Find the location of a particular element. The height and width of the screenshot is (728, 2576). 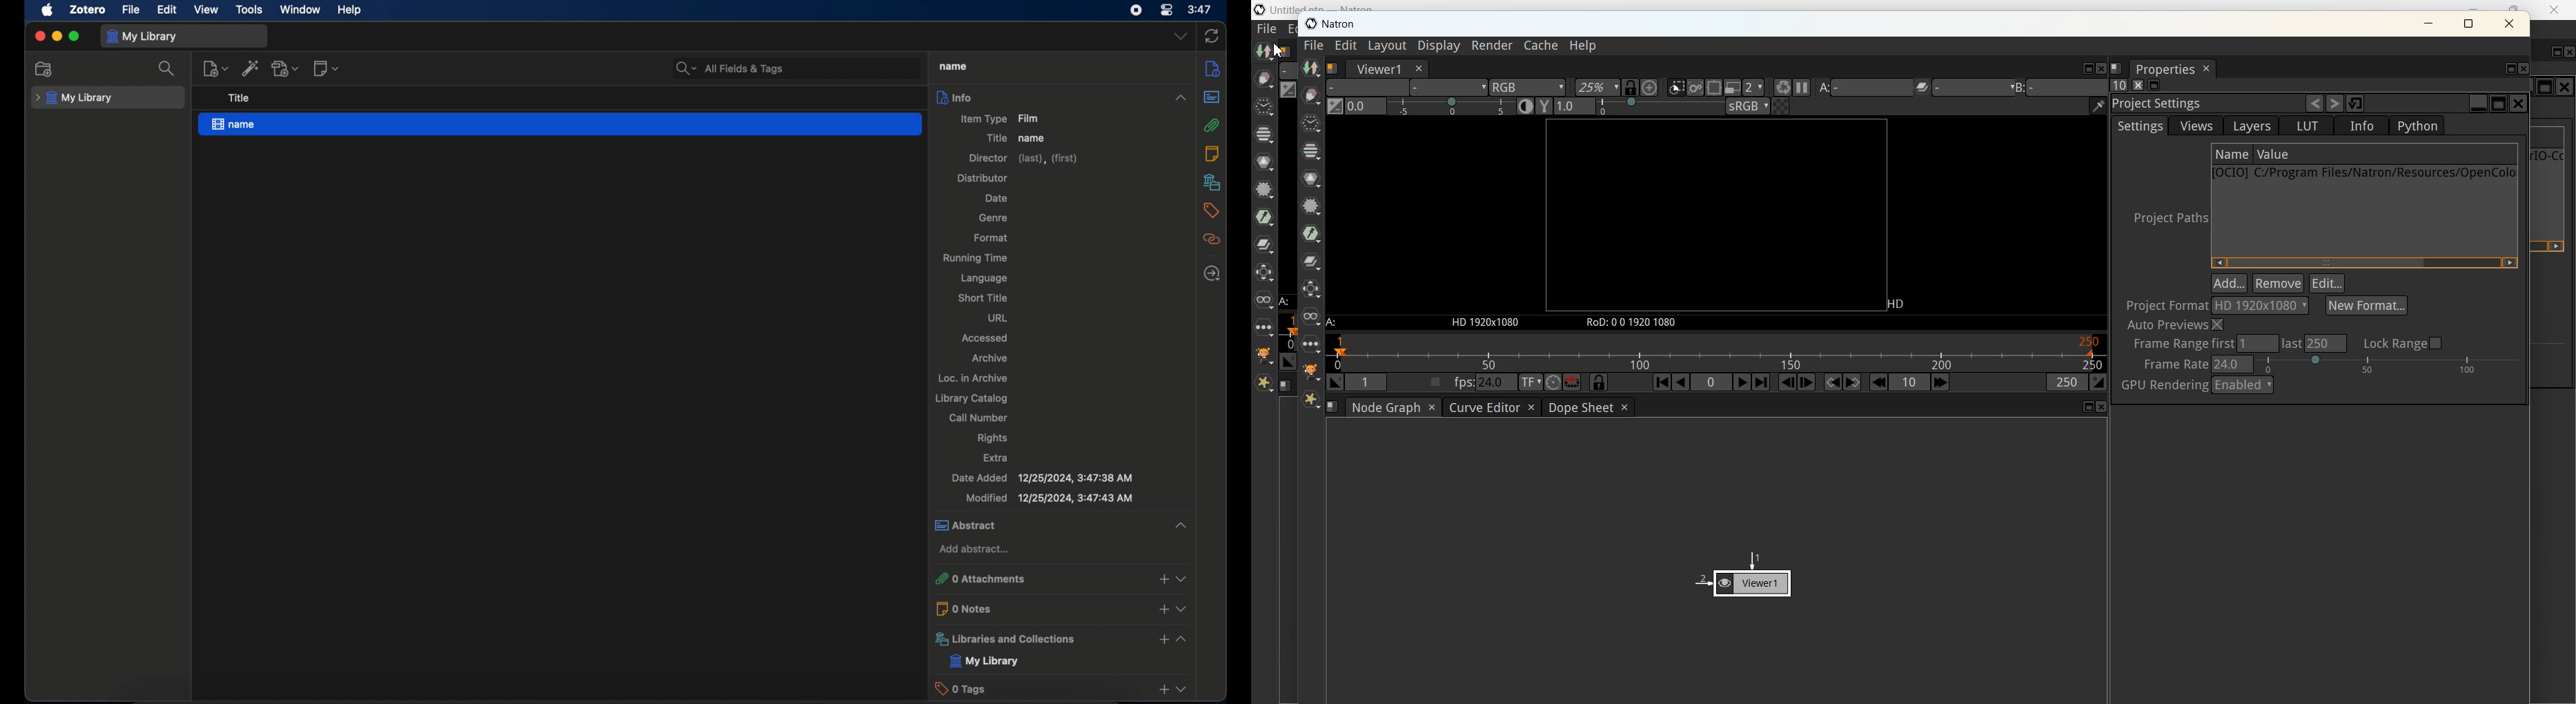

window is located at coordinates (302, 10).